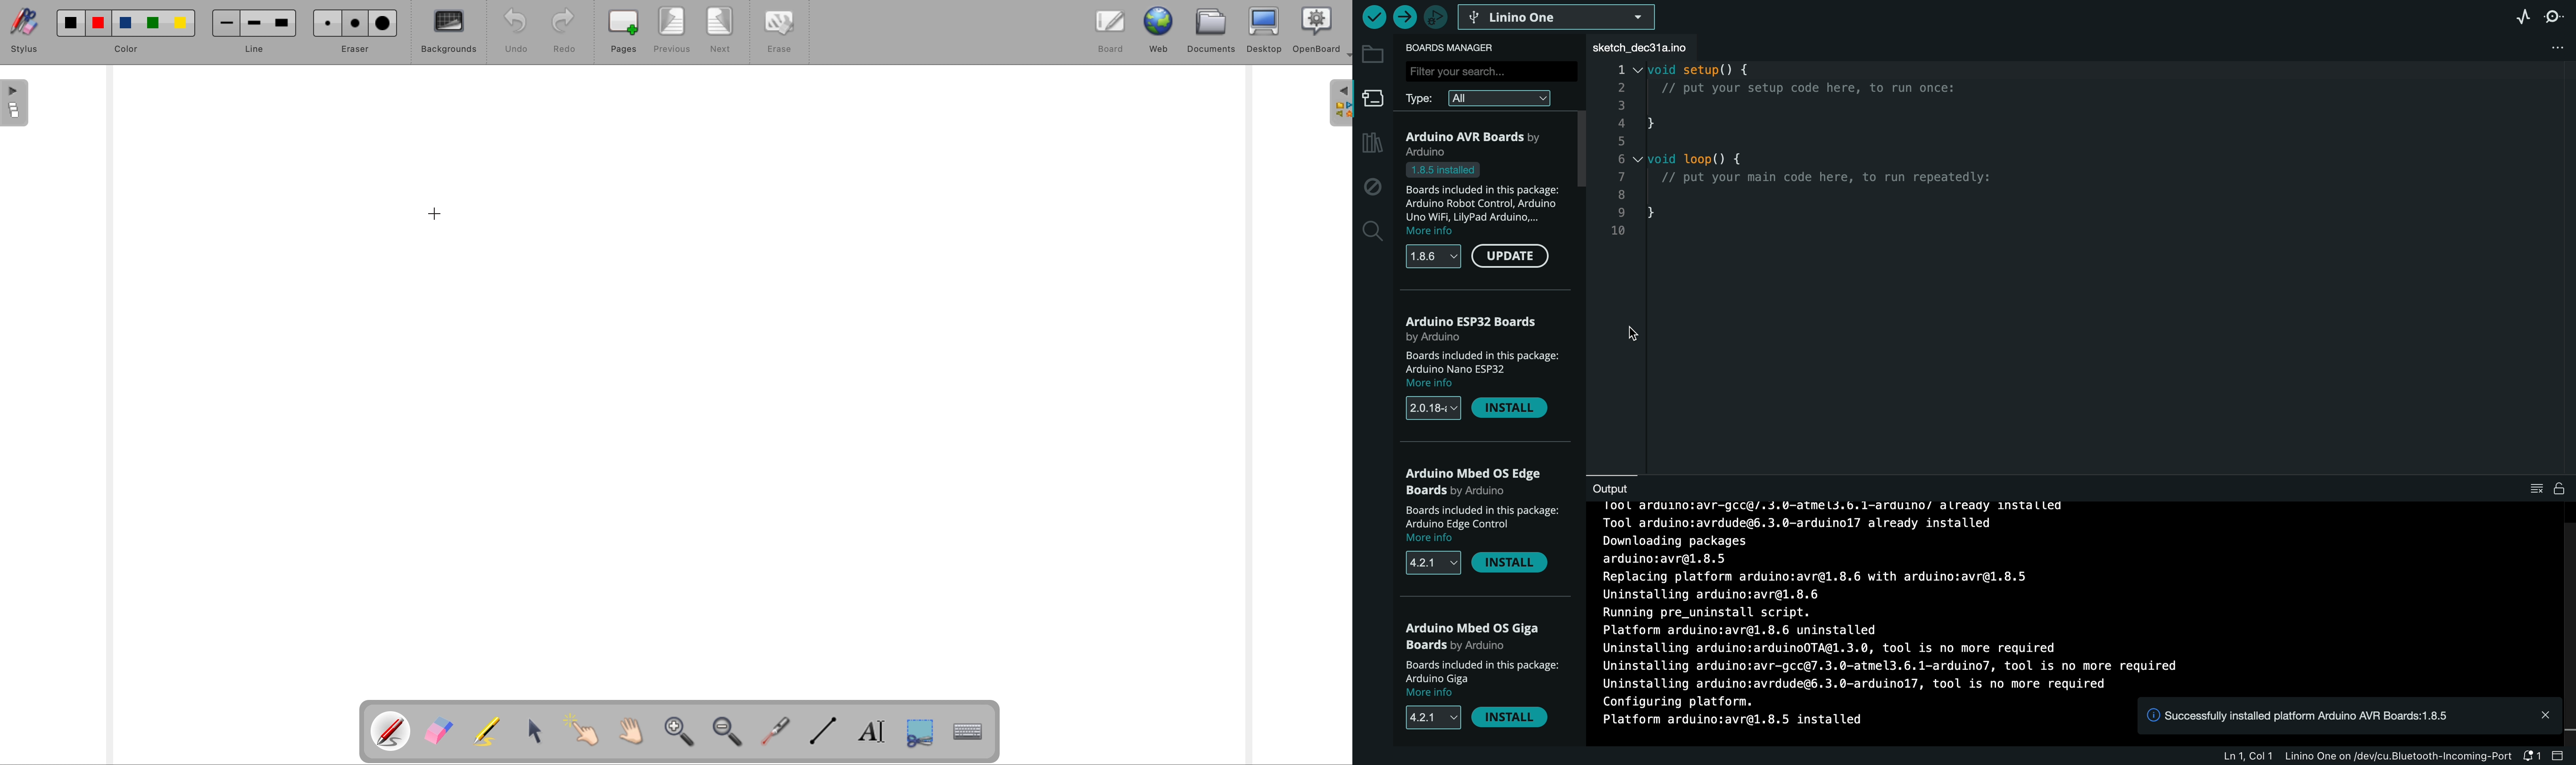  I want to click on undo, so click(516, 31).